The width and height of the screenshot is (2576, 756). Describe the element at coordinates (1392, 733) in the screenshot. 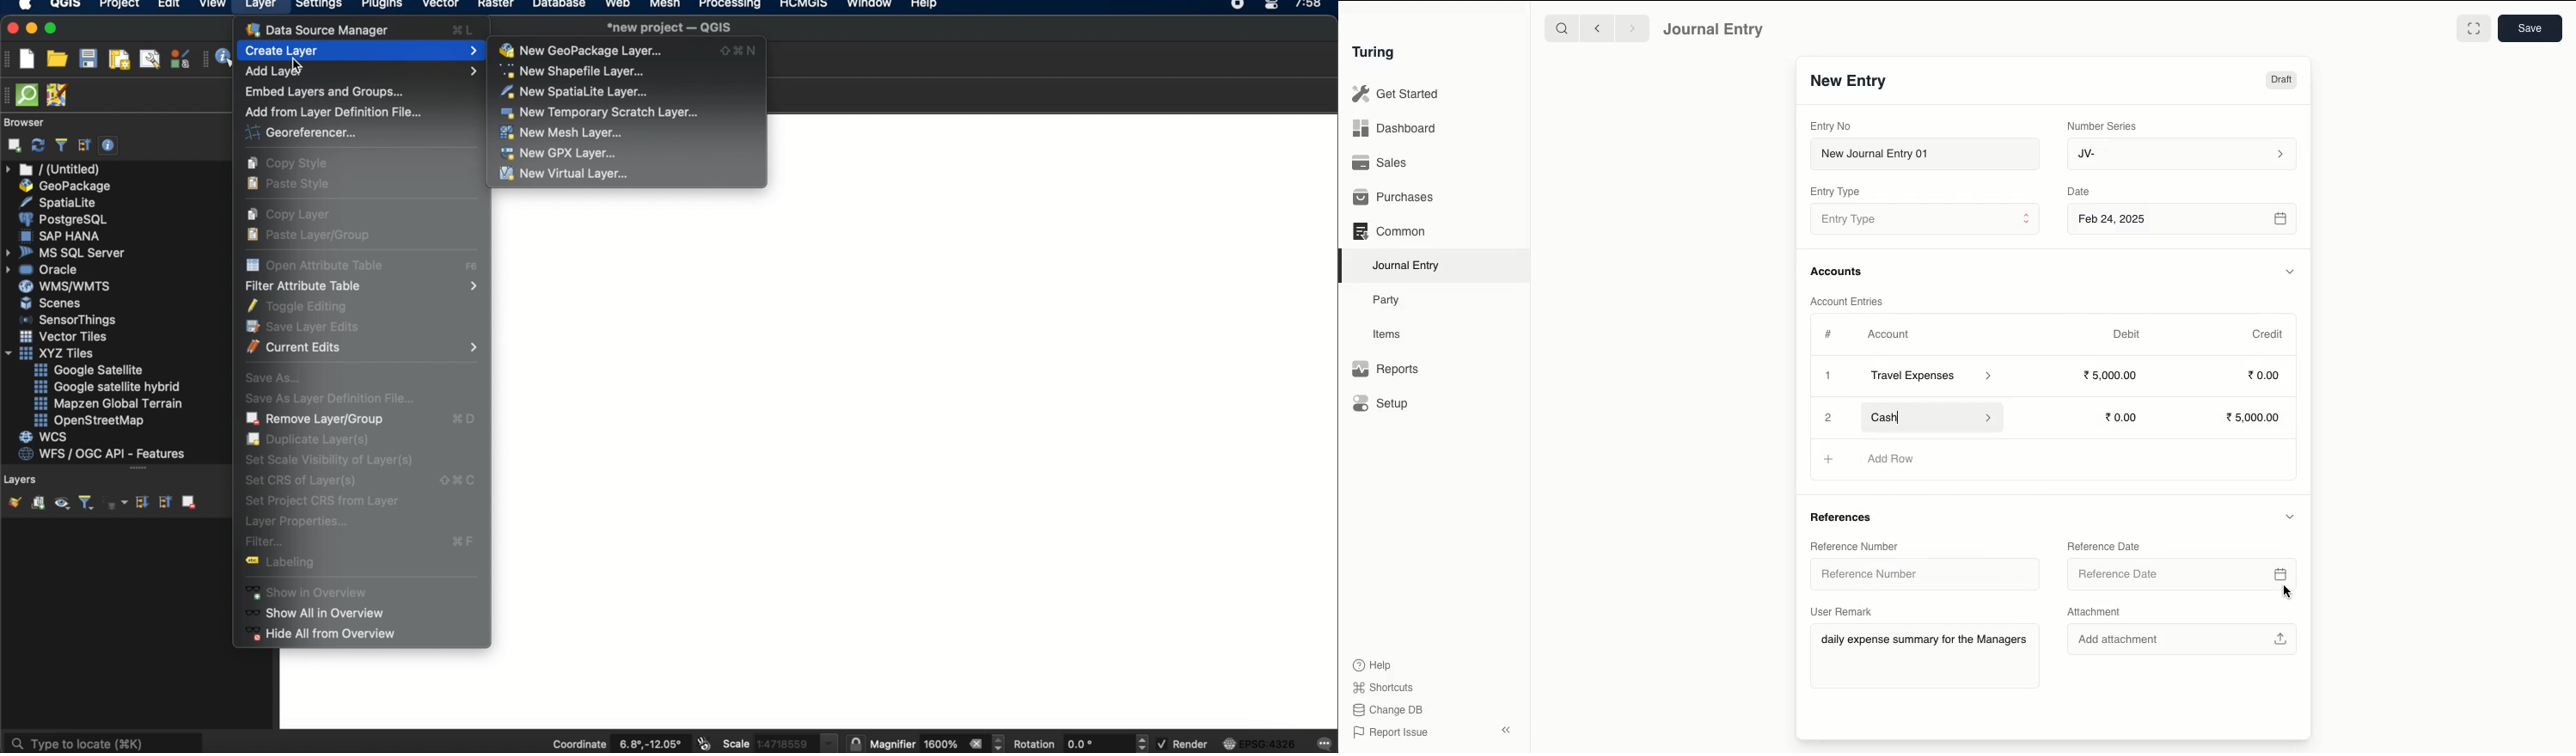

I see `Report Issue` at that location.